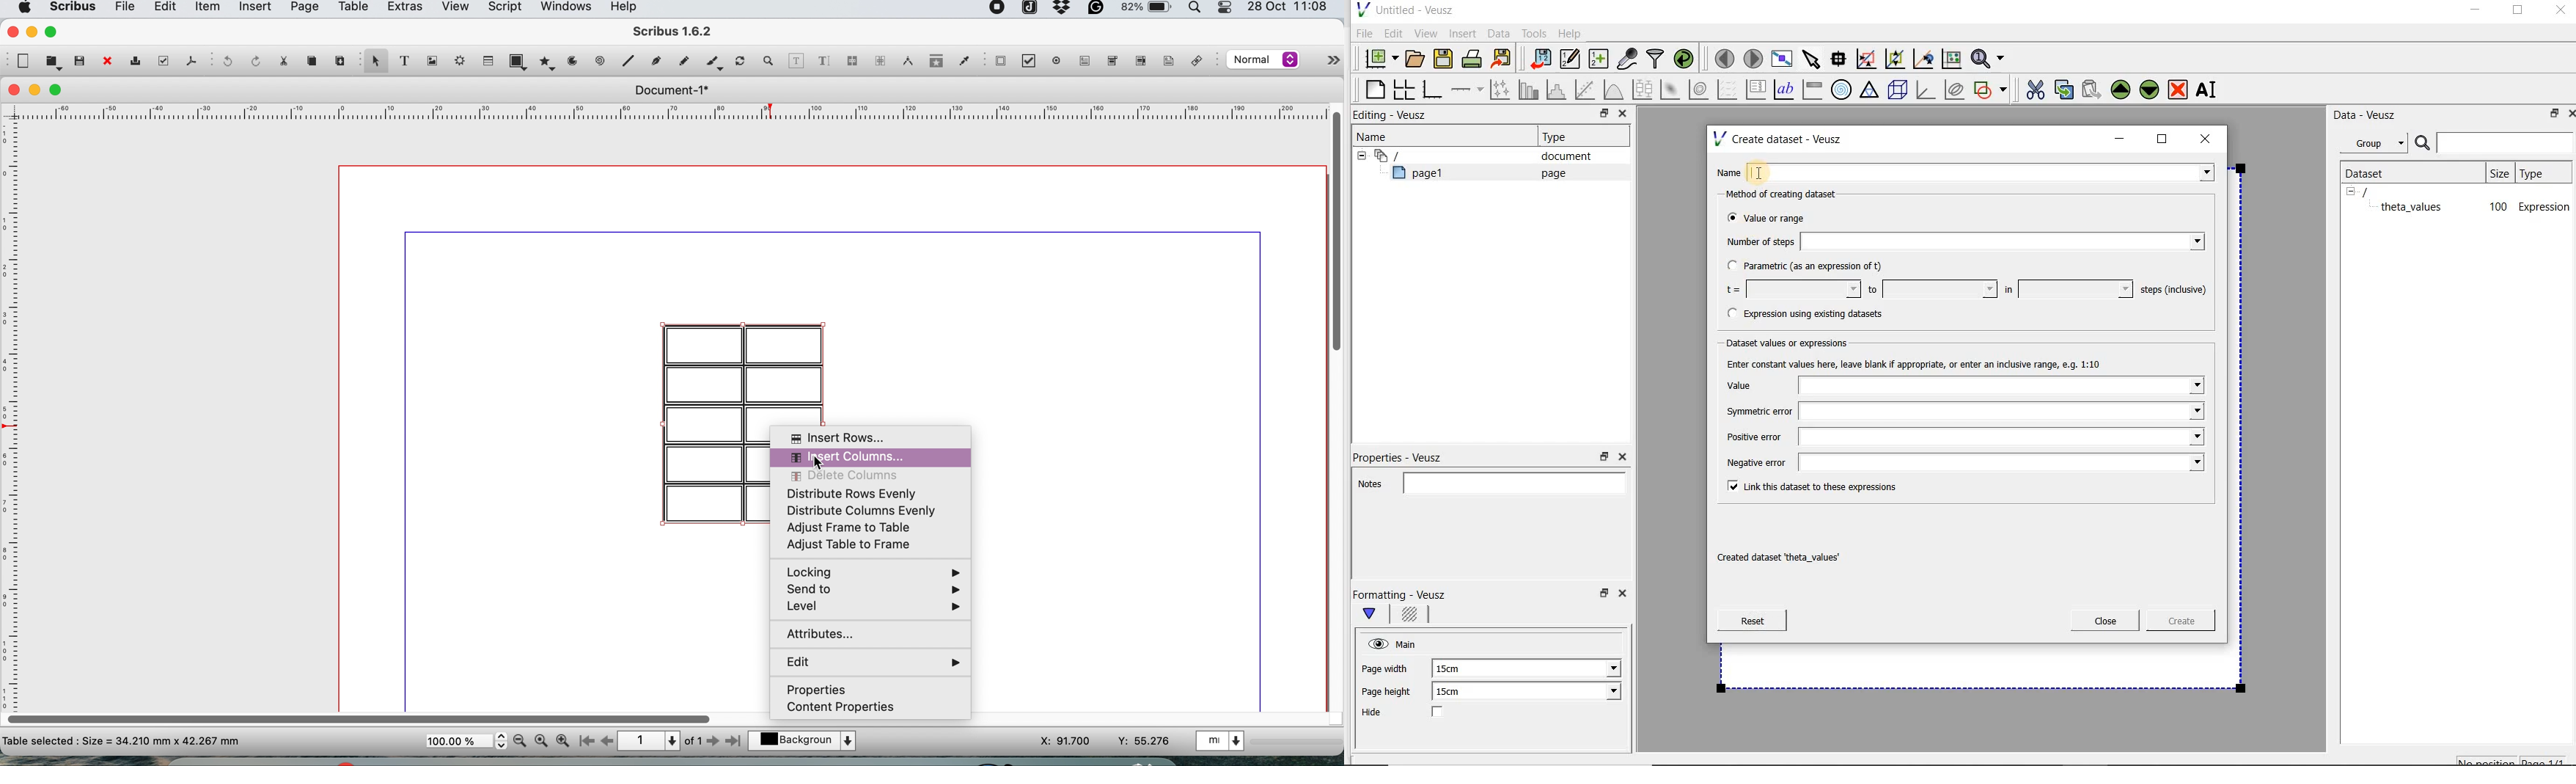 This screenshot has width=2576, height=784. I want to click on minimise, so click(31, 32).